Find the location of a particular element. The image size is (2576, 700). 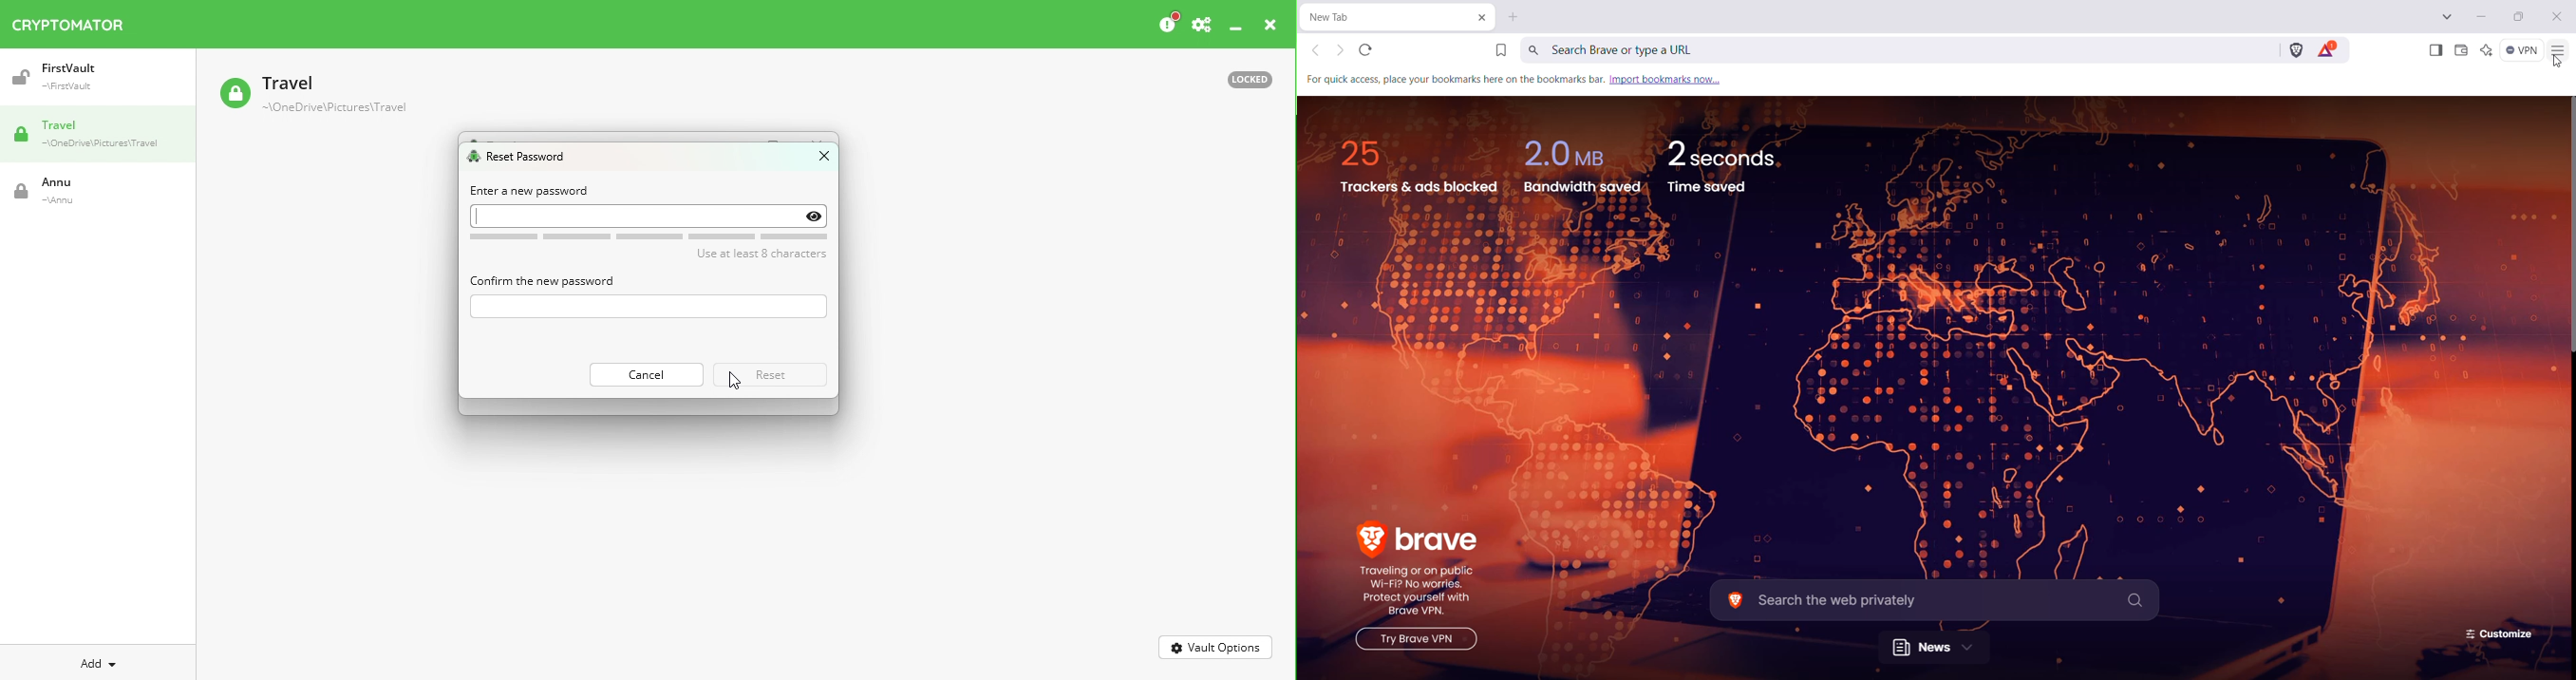

Close Current tab is located at coordinates (1482, 18).